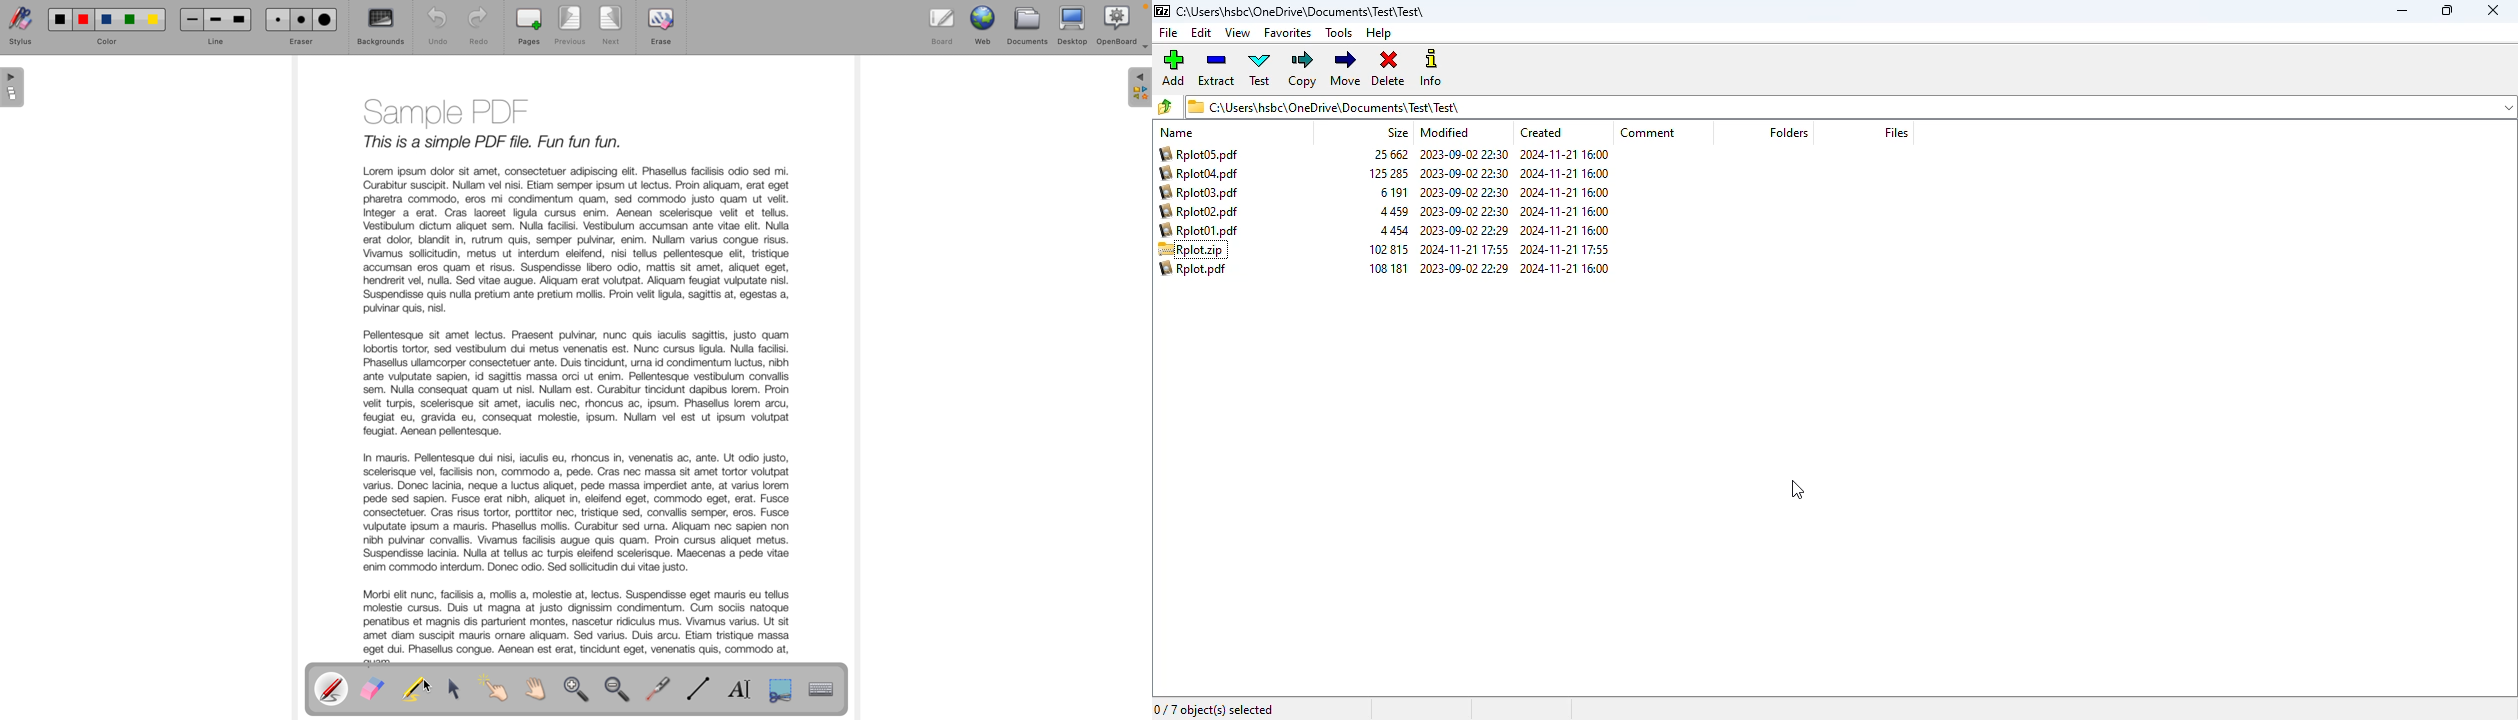 This screenshot has width=2520, height=728. What do you see at coordinates (1338, 33) in the screenshot?
I see `tools` at bounding box center [1338, 33].